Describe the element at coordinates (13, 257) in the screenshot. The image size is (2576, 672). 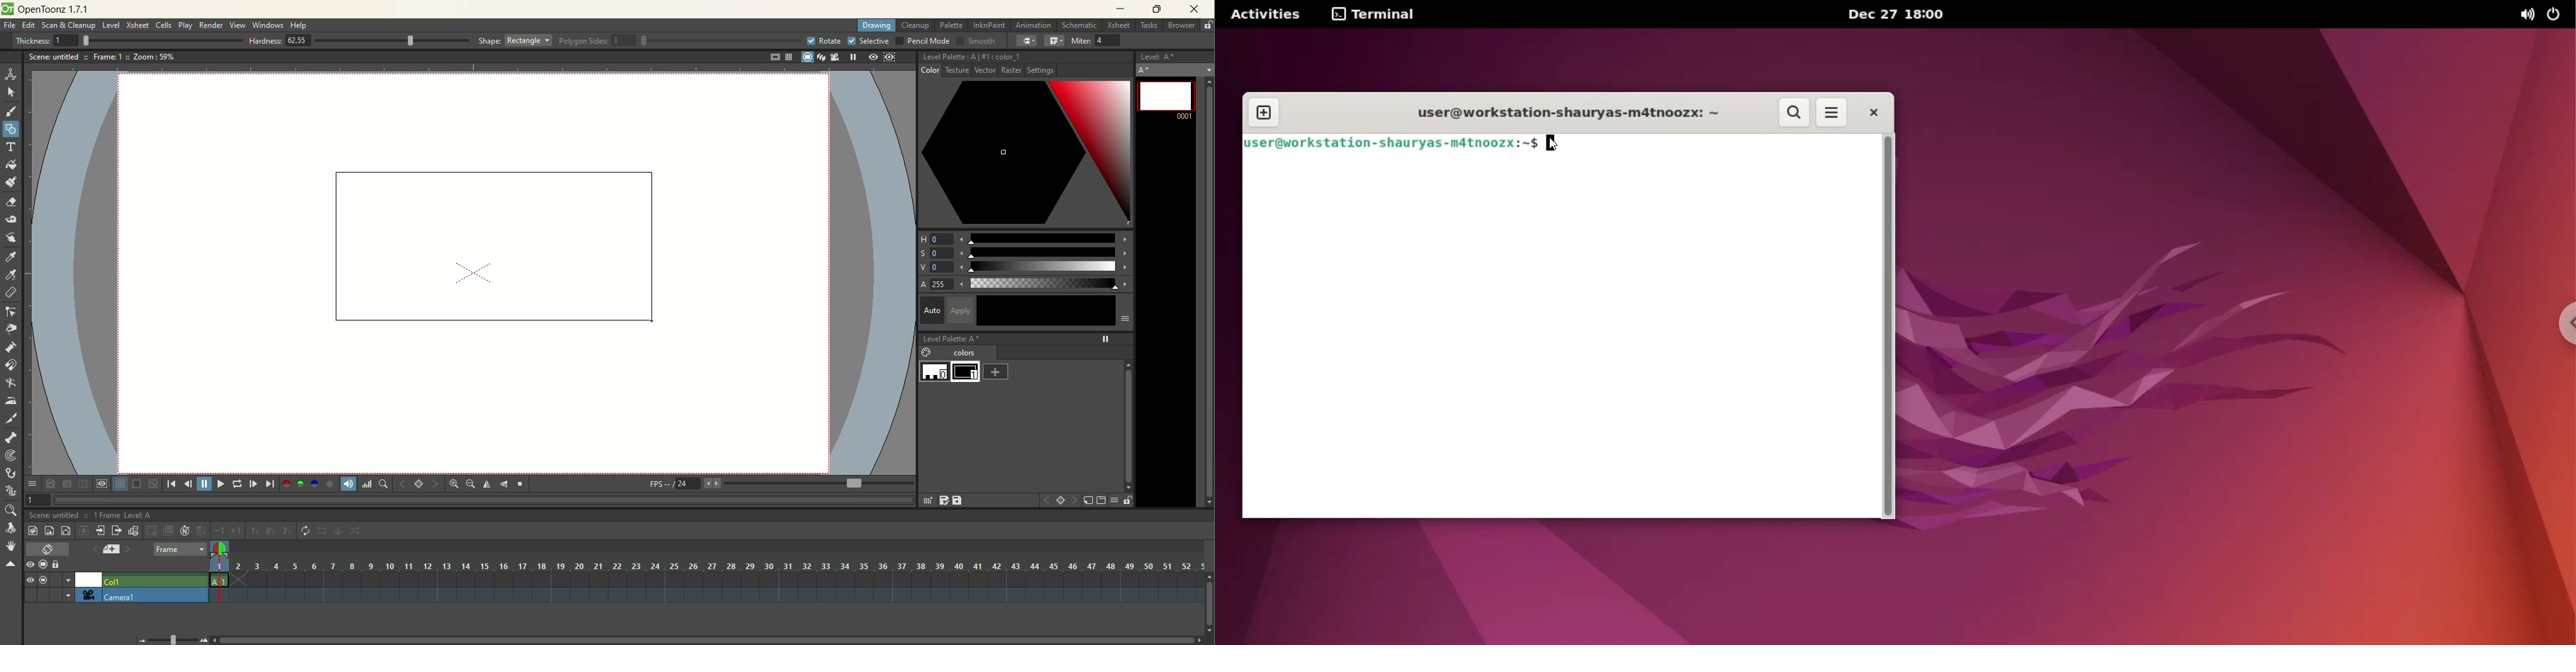
I see `style picker` at that location.